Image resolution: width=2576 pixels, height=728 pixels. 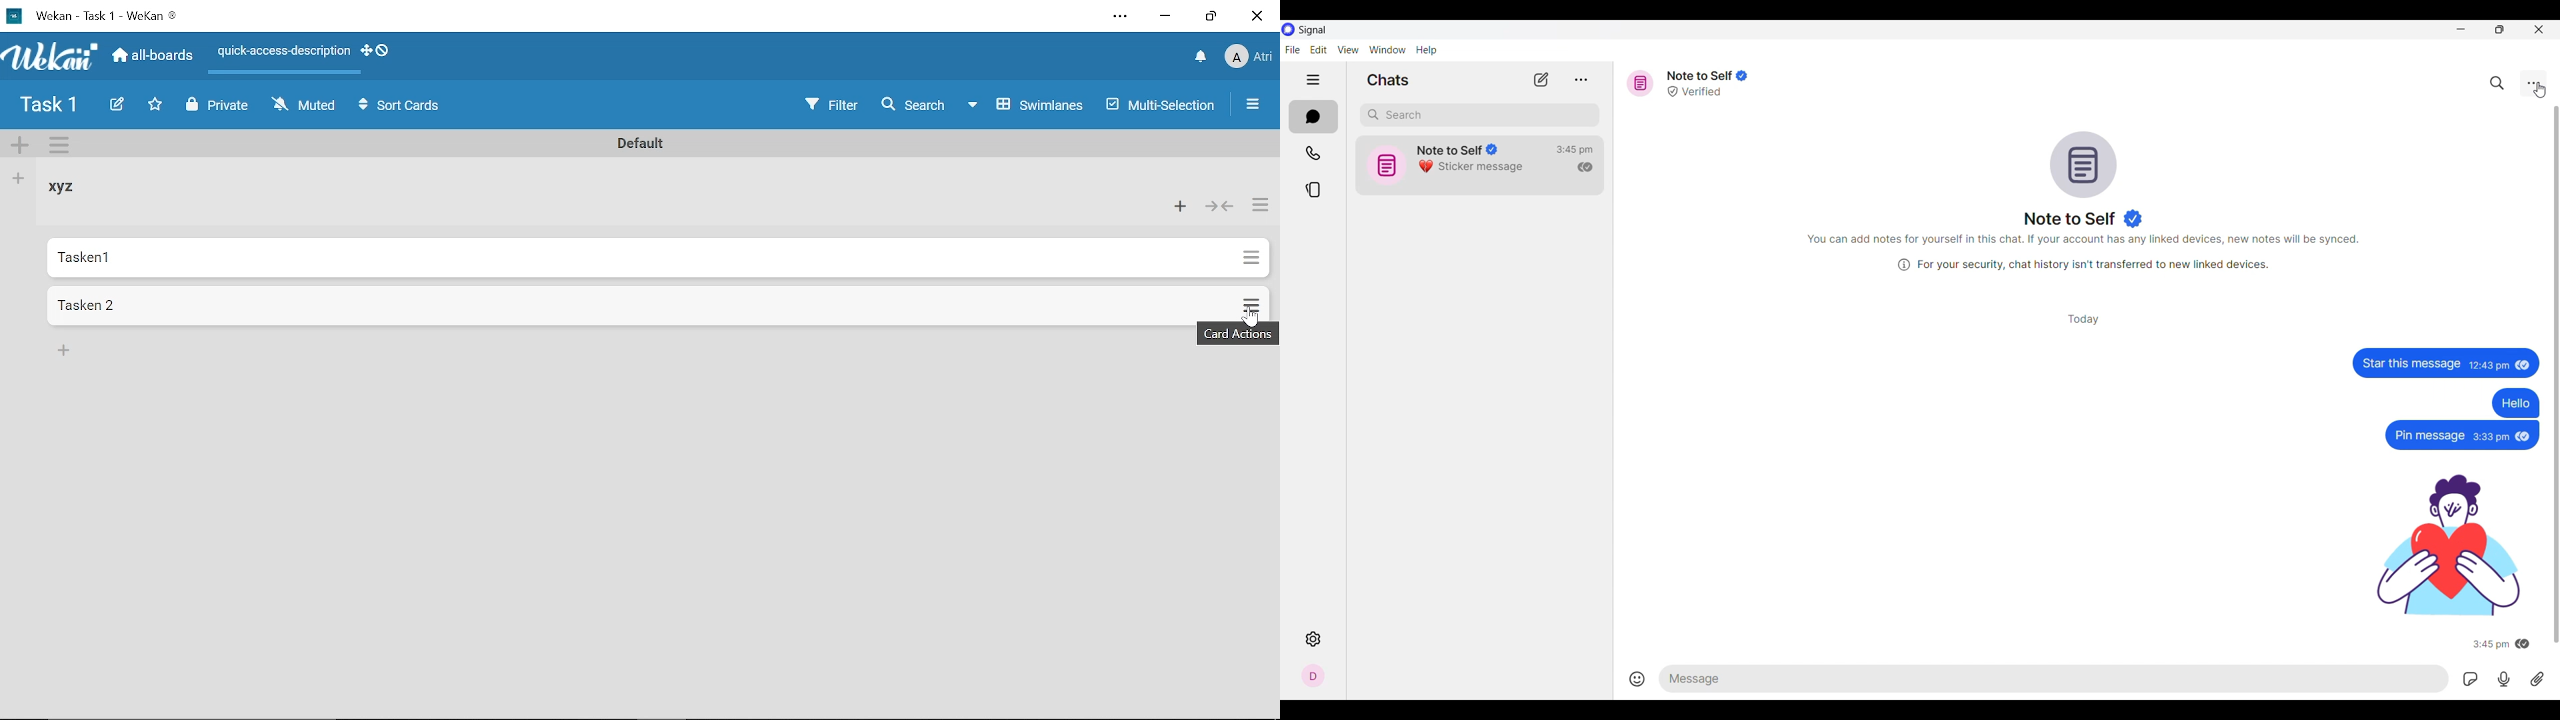 What do you see at coordinates (2079, 265) in the screenshot?
I see `(i) For your security, chat history isn't transferred to new linked devices.` at bounding box center [2079, 265].